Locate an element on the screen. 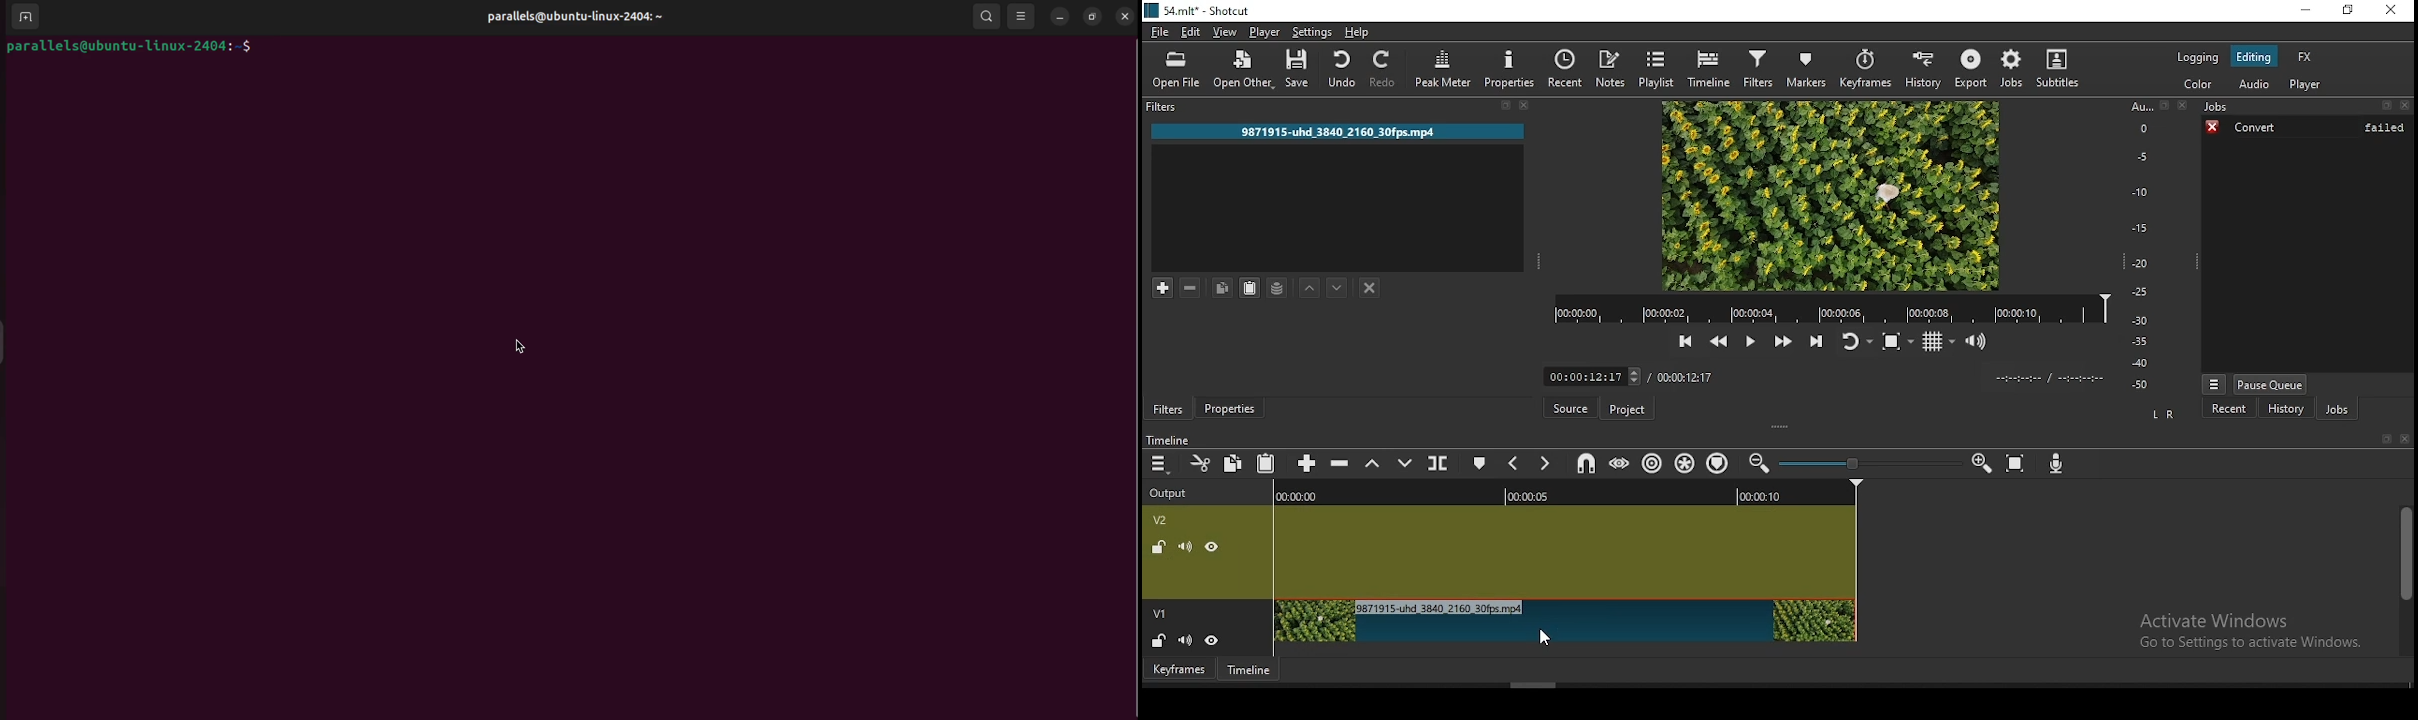 Image resolution: width=2436 pixels, height=728 pixels. recent is located at coordinates (1568, 69).